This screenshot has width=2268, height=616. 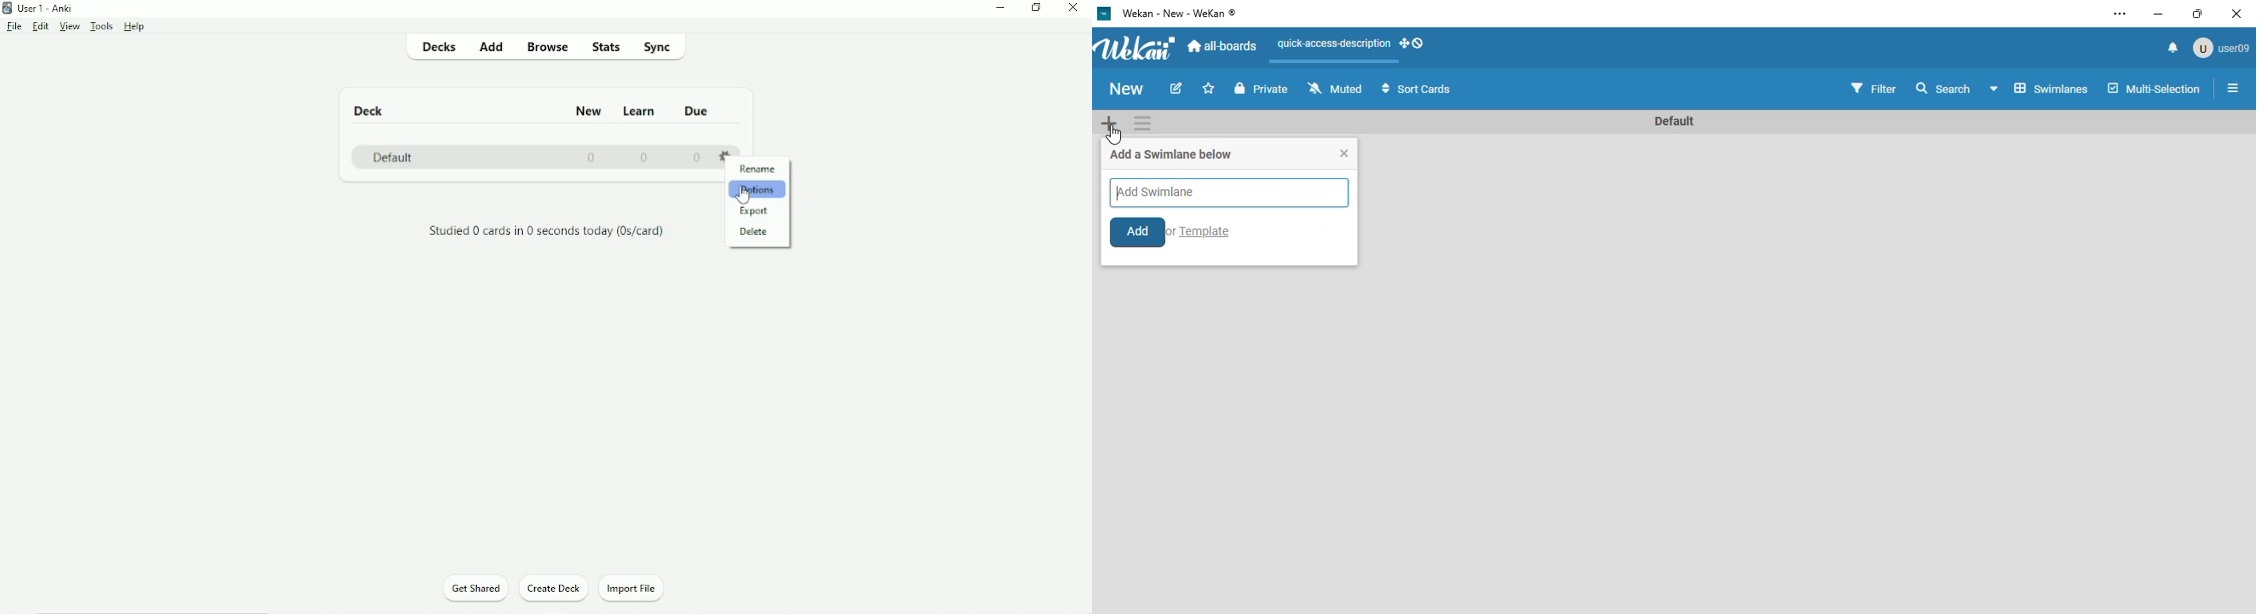 What do you see at coordinates (70, 27) in the screenshot?
I see `View` at bounding box center [70, 27].